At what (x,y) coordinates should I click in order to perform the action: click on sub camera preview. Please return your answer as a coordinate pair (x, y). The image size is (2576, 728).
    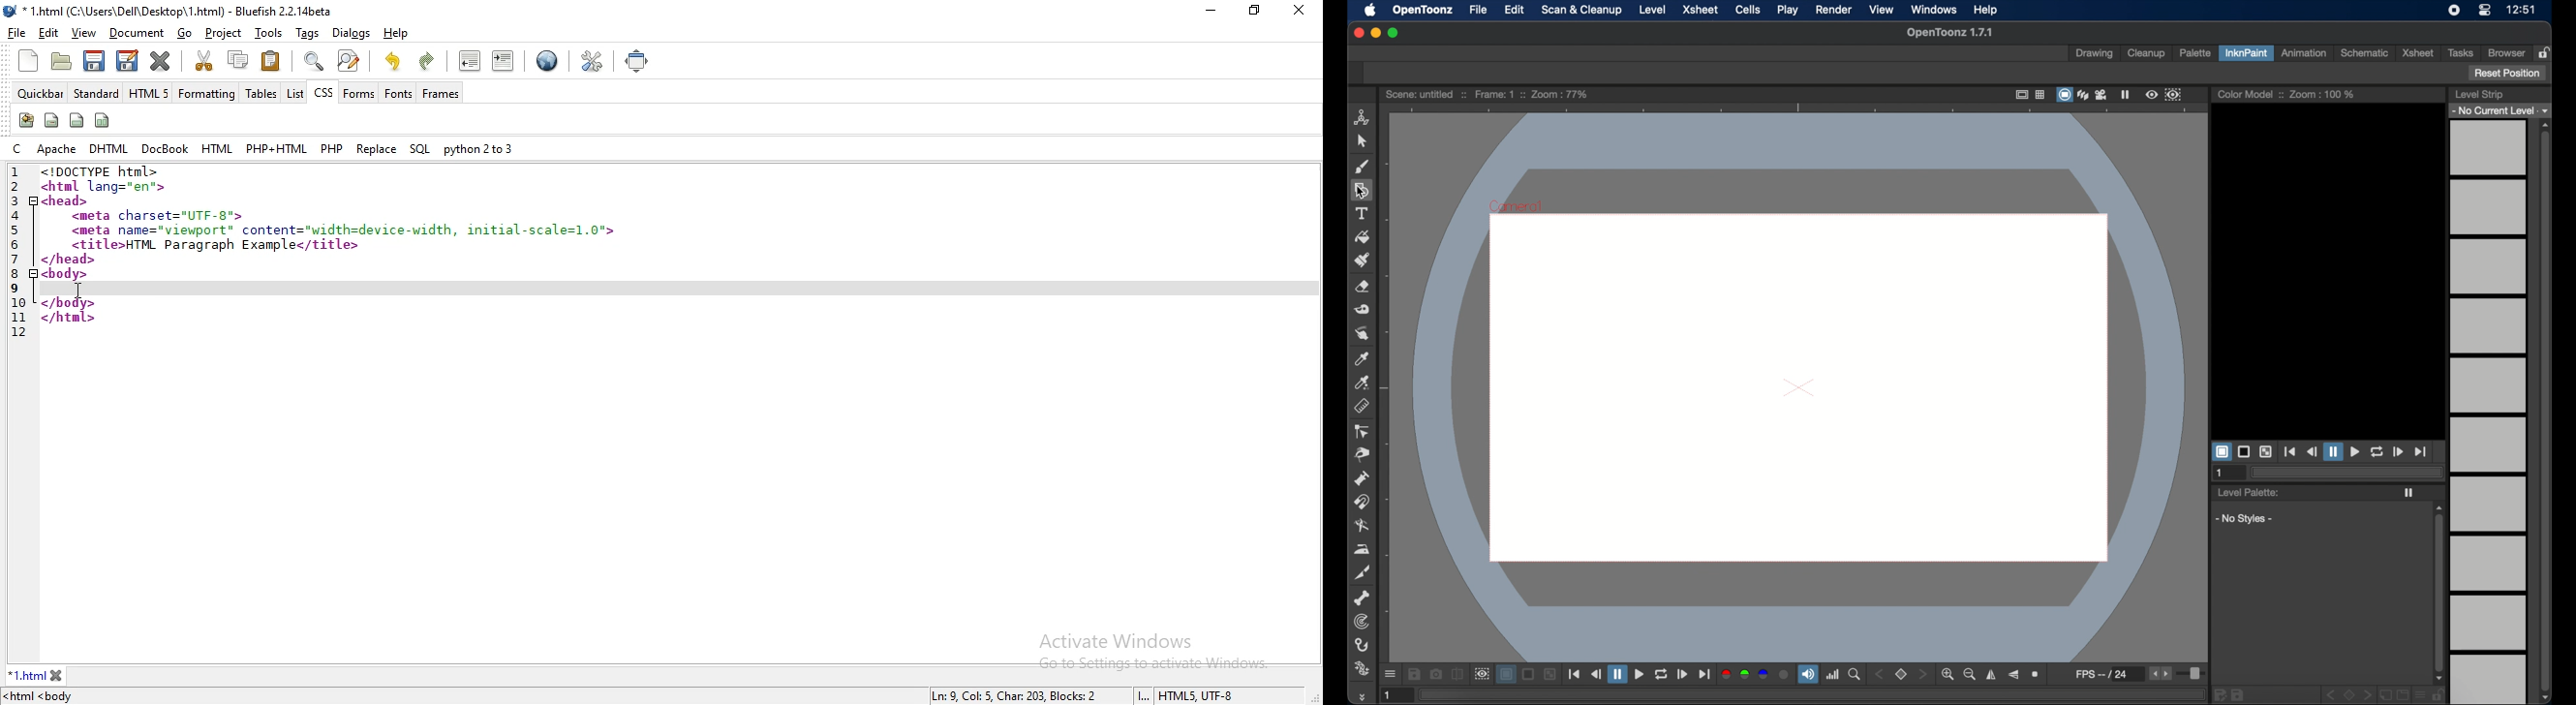
    Looking at the image, I should click on (2173, 95).